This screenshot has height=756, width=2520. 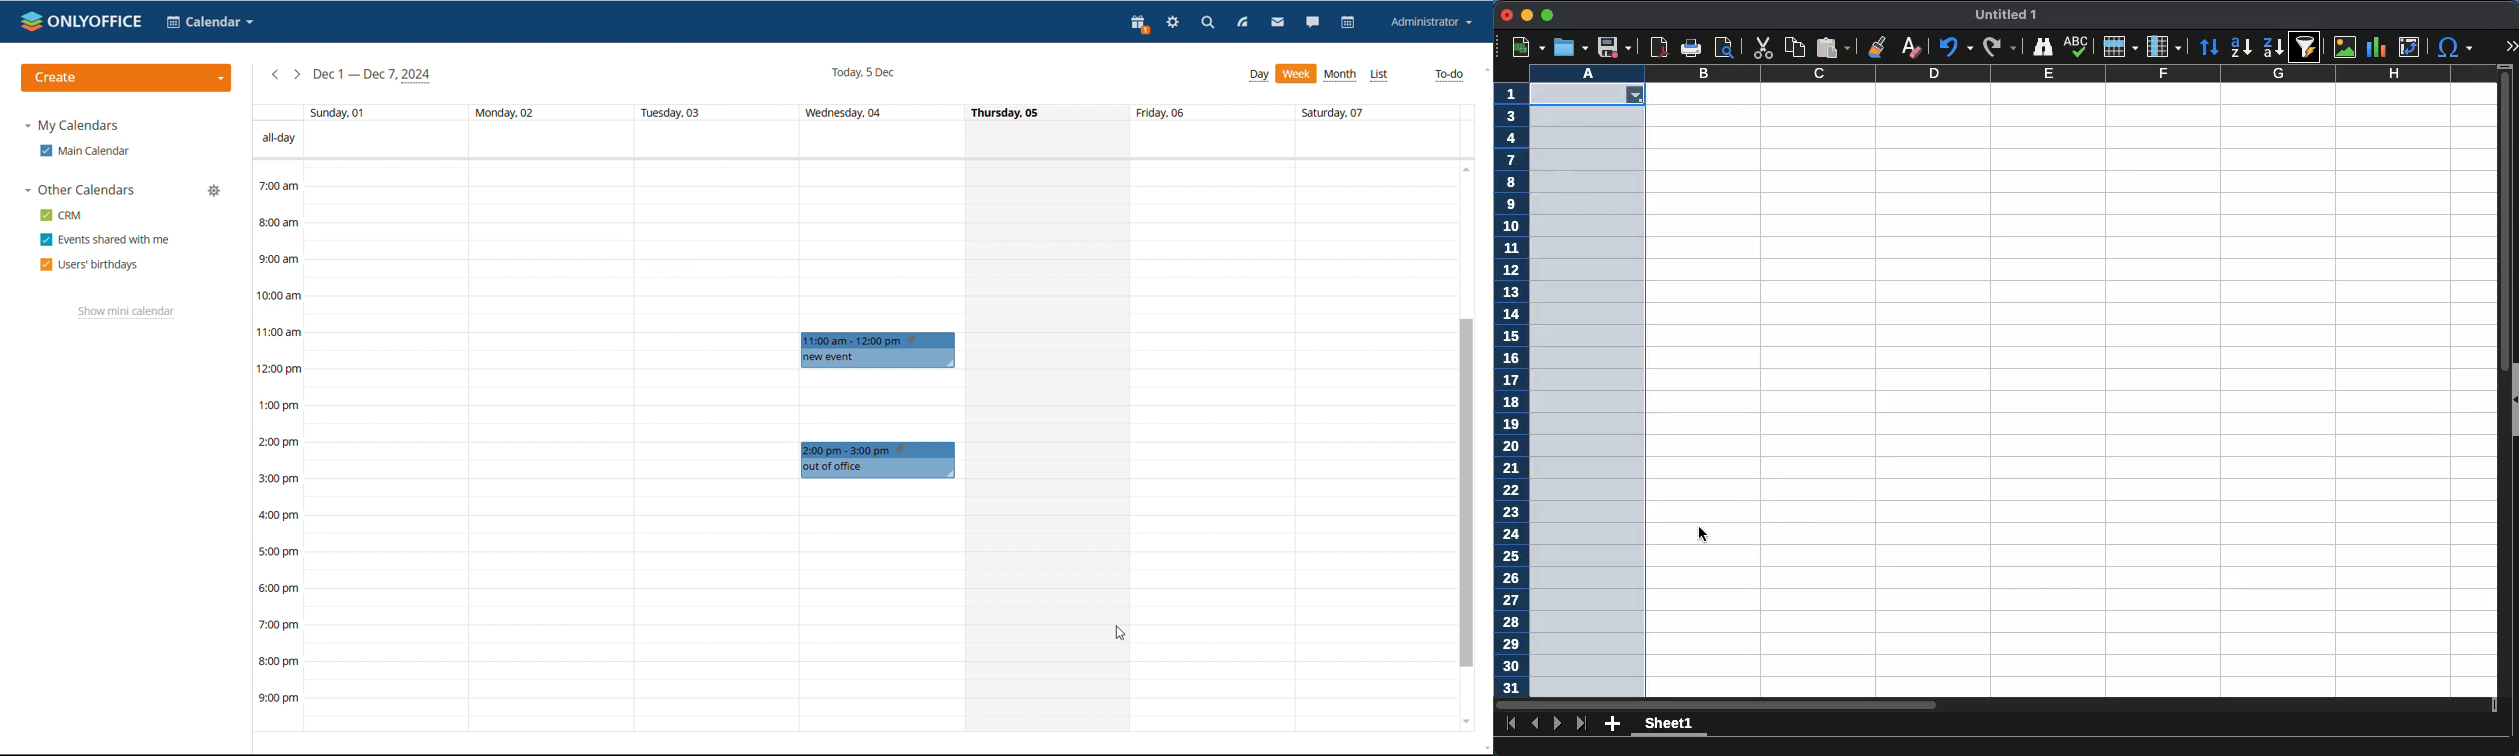 I want to click on new, so click(x=1530, y=48).